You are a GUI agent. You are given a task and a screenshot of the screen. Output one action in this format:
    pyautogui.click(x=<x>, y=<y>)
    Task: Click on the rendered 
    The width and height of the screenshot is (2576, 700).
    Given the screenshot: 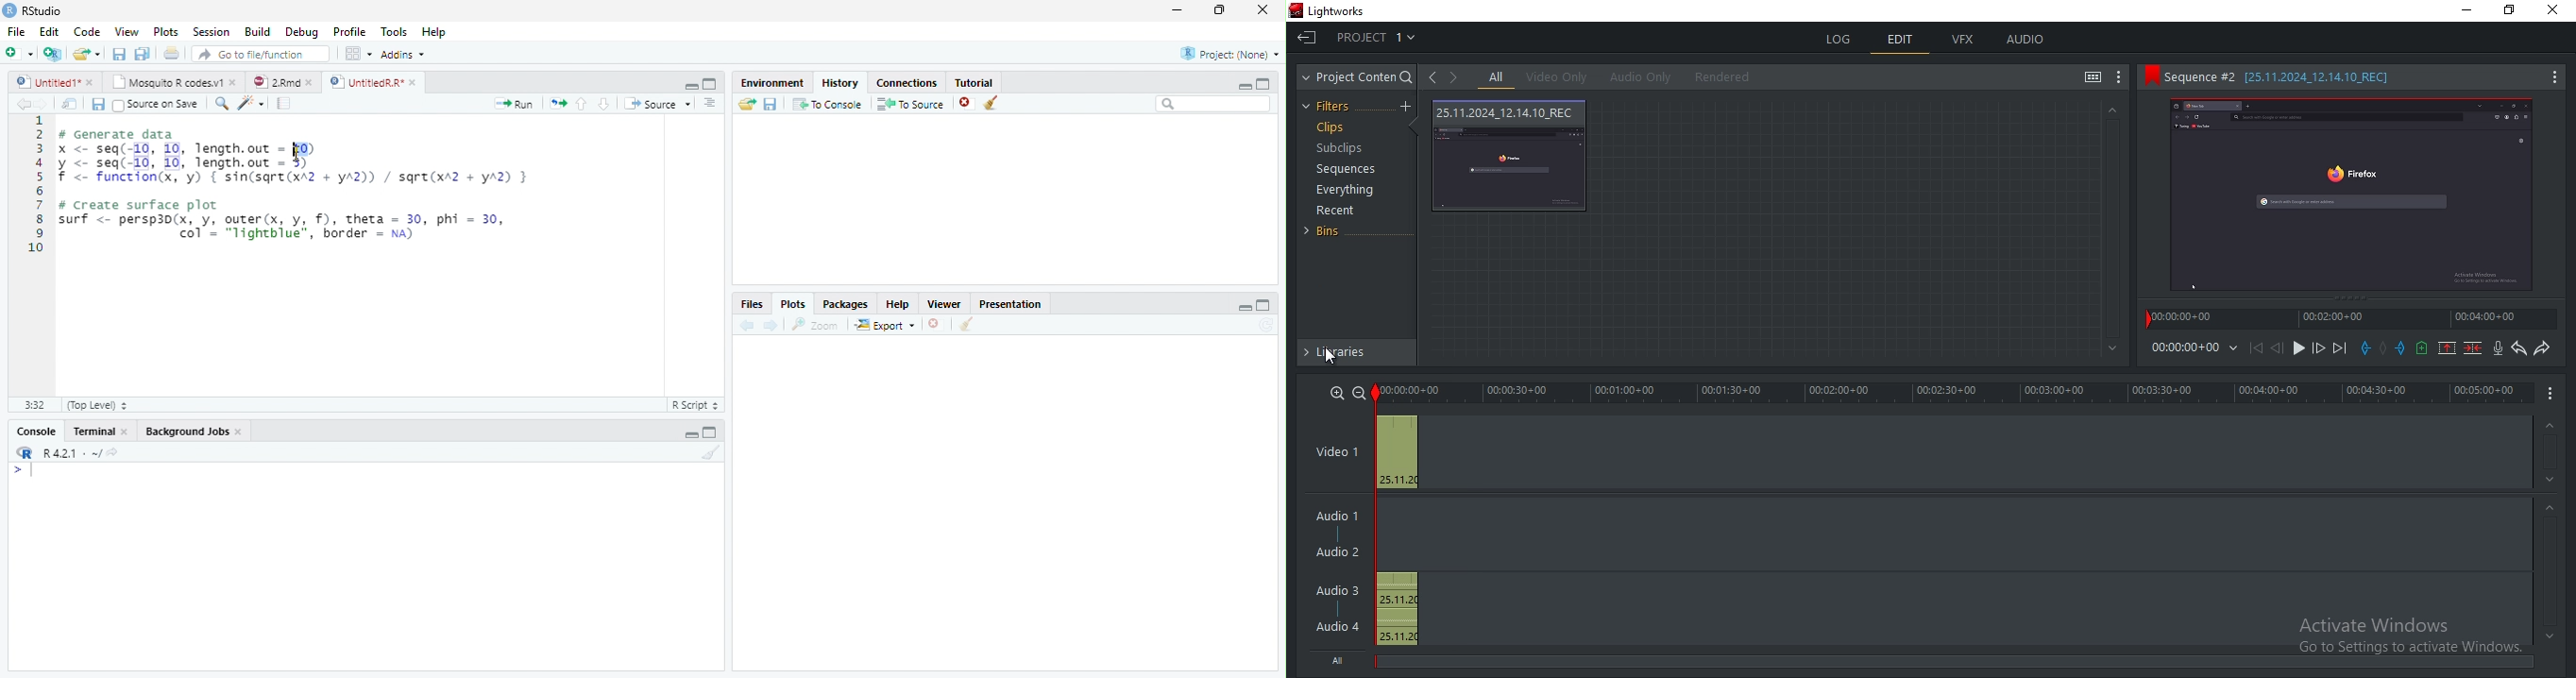 What is the action you would take?
    pyautogui.click(x=1728, y=77)
    